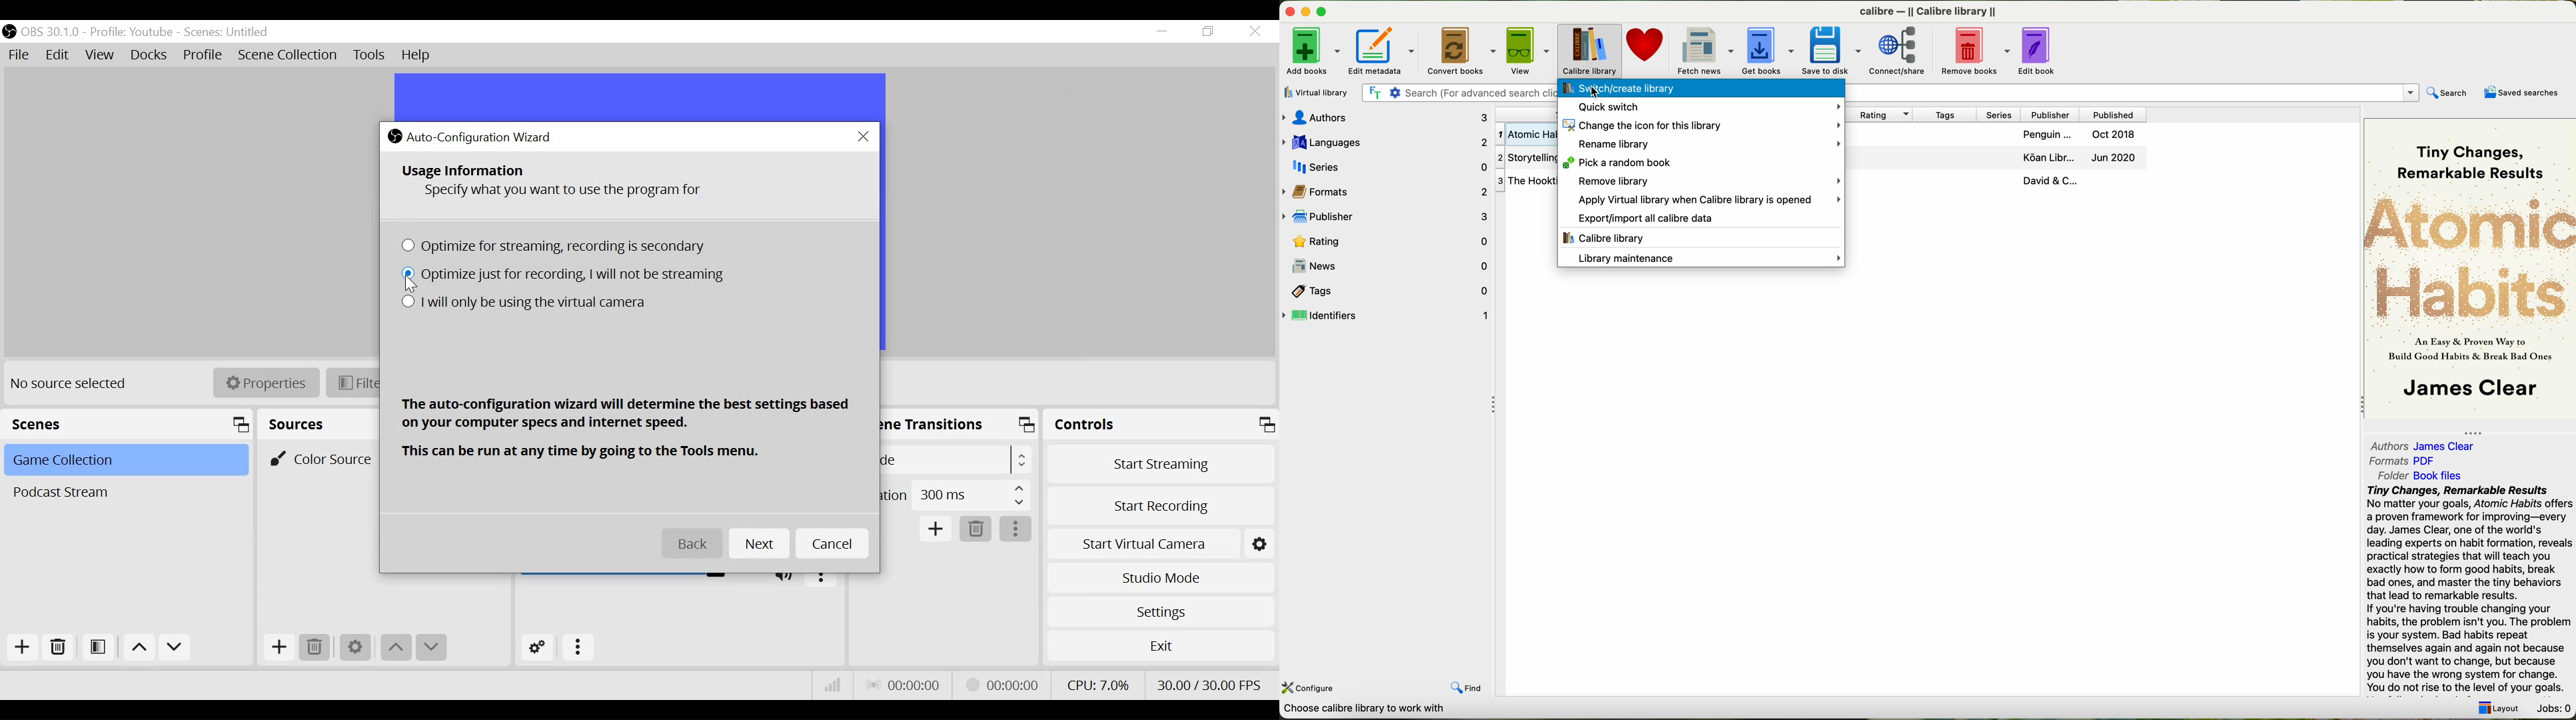  Describe the element at coordinates (1387, 240) in the screenshot. I see `rating` at that location.